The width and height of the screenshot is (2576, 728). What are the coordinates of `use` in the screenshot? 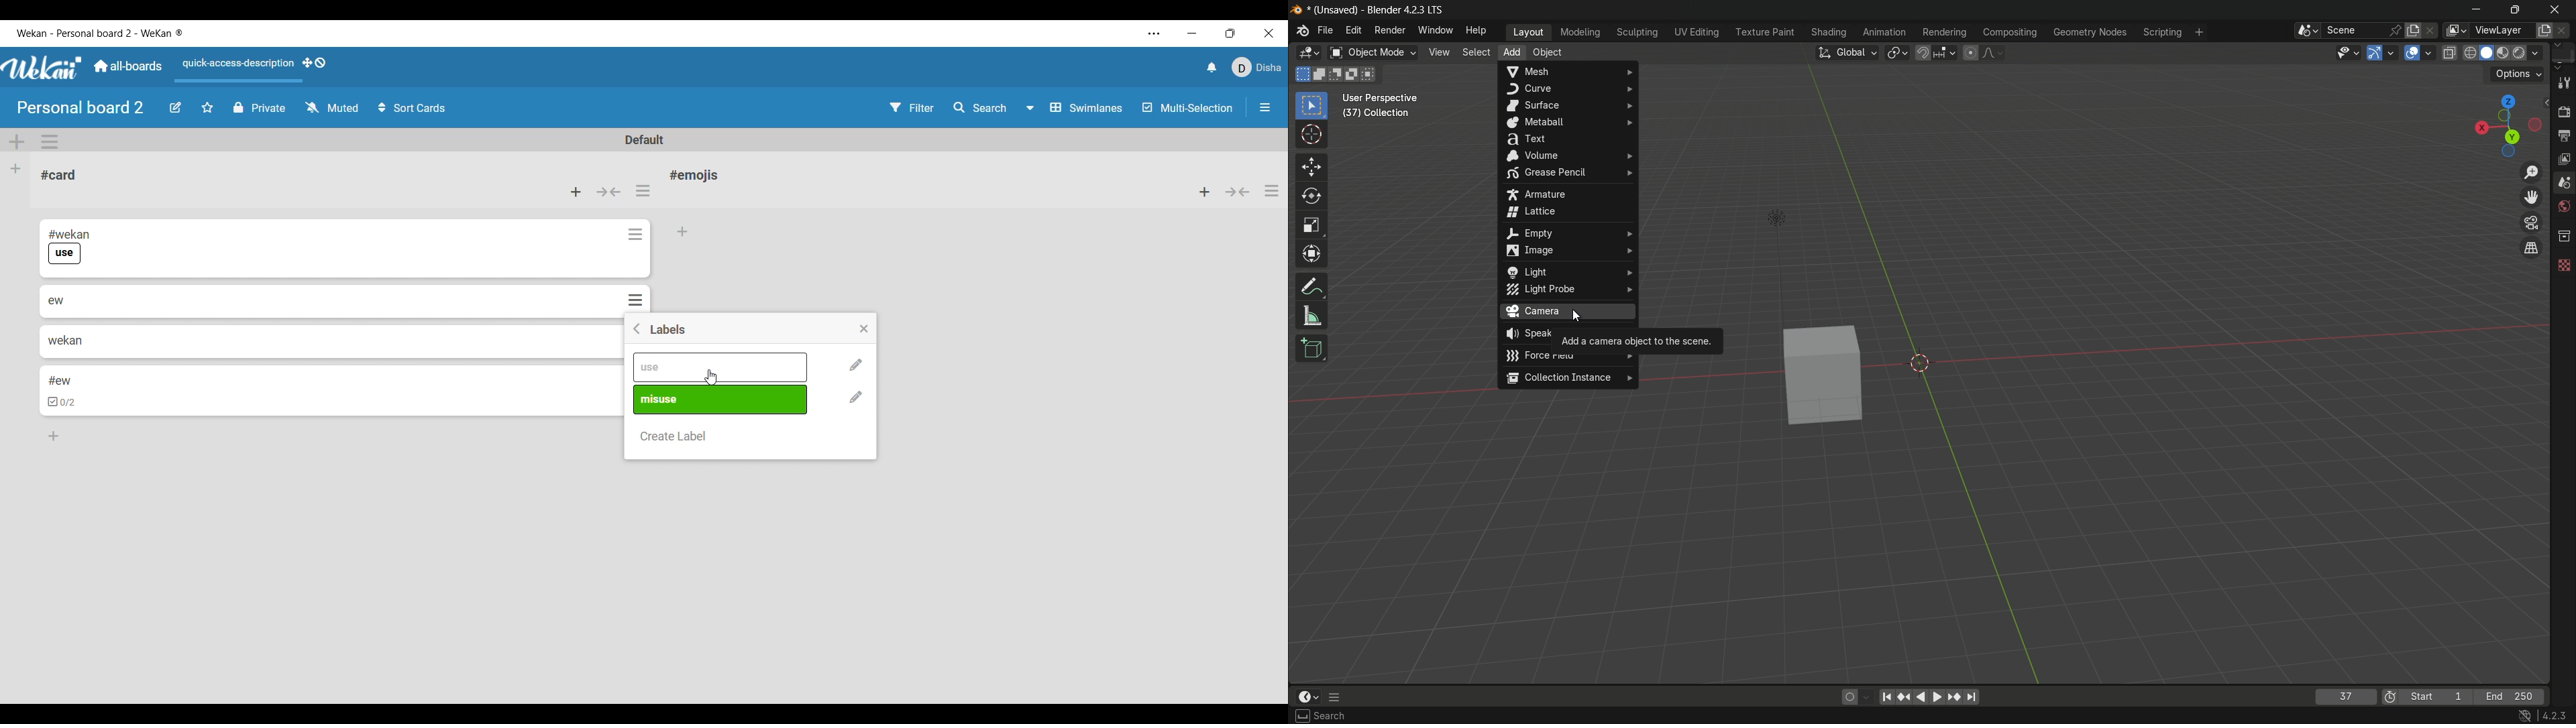 It's located at (64, 254).